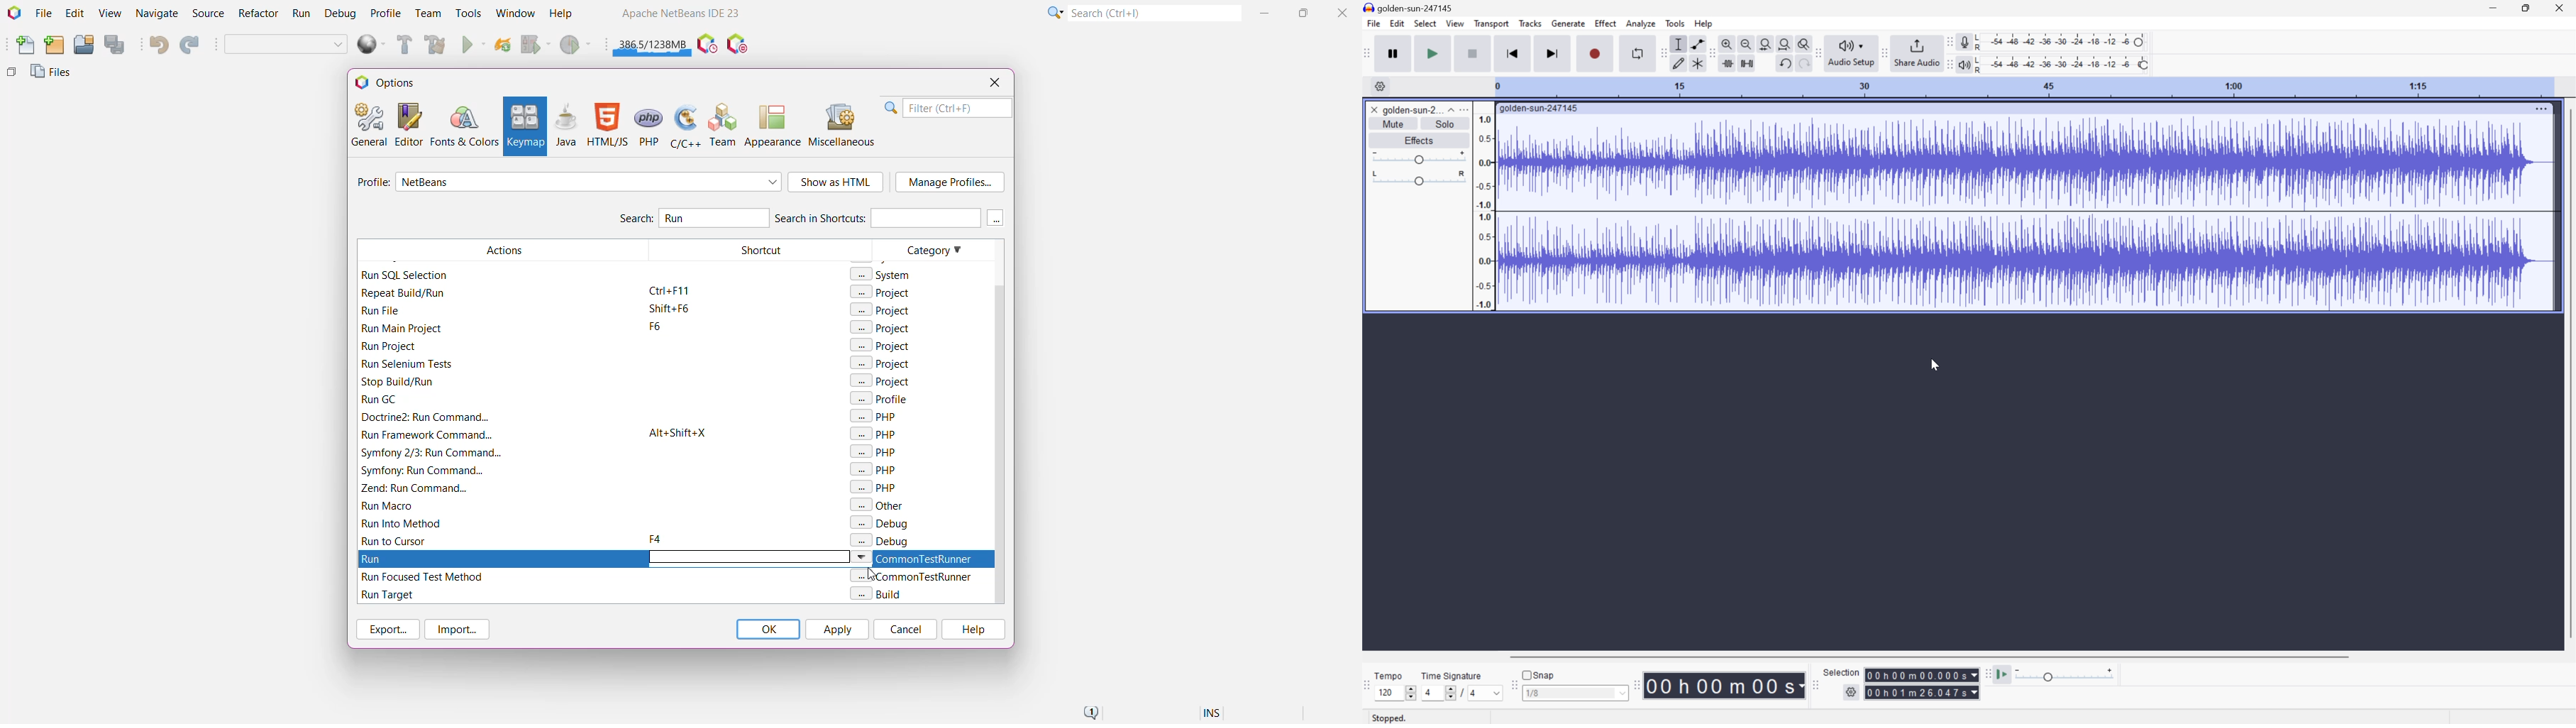  I want to click on Mute, so click(1393, 124).